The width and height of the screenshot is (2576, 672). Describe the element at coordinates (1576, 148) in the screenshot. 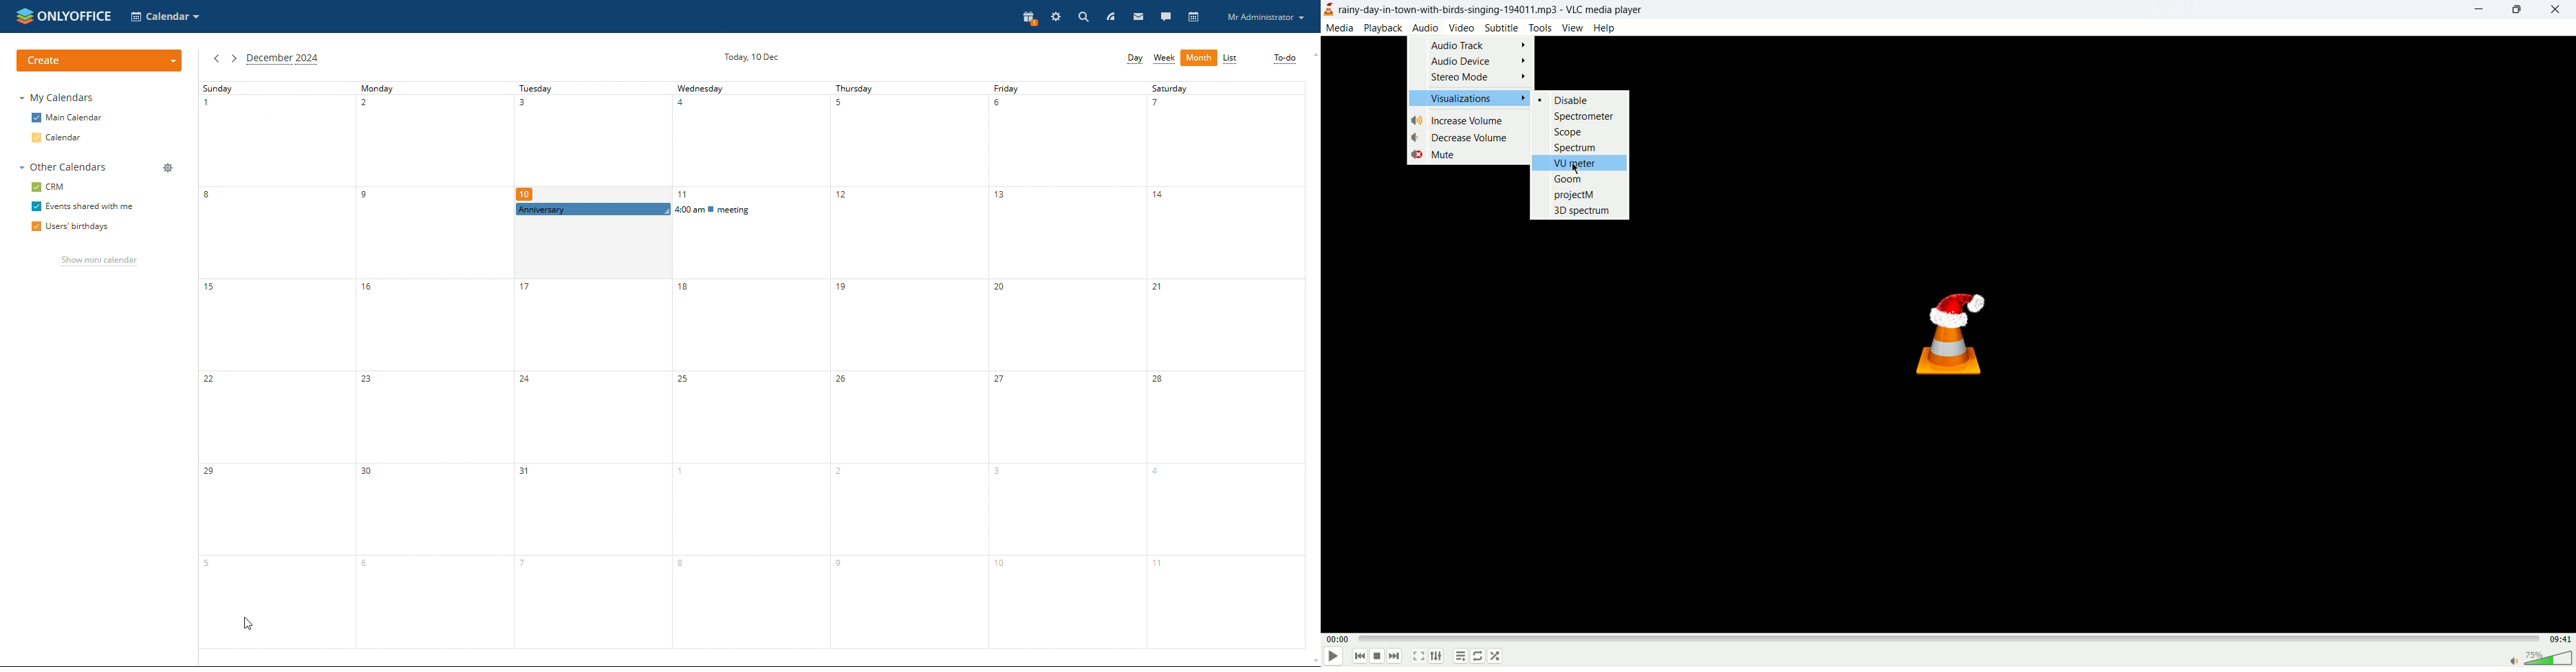

I see `spectrum` at that location.